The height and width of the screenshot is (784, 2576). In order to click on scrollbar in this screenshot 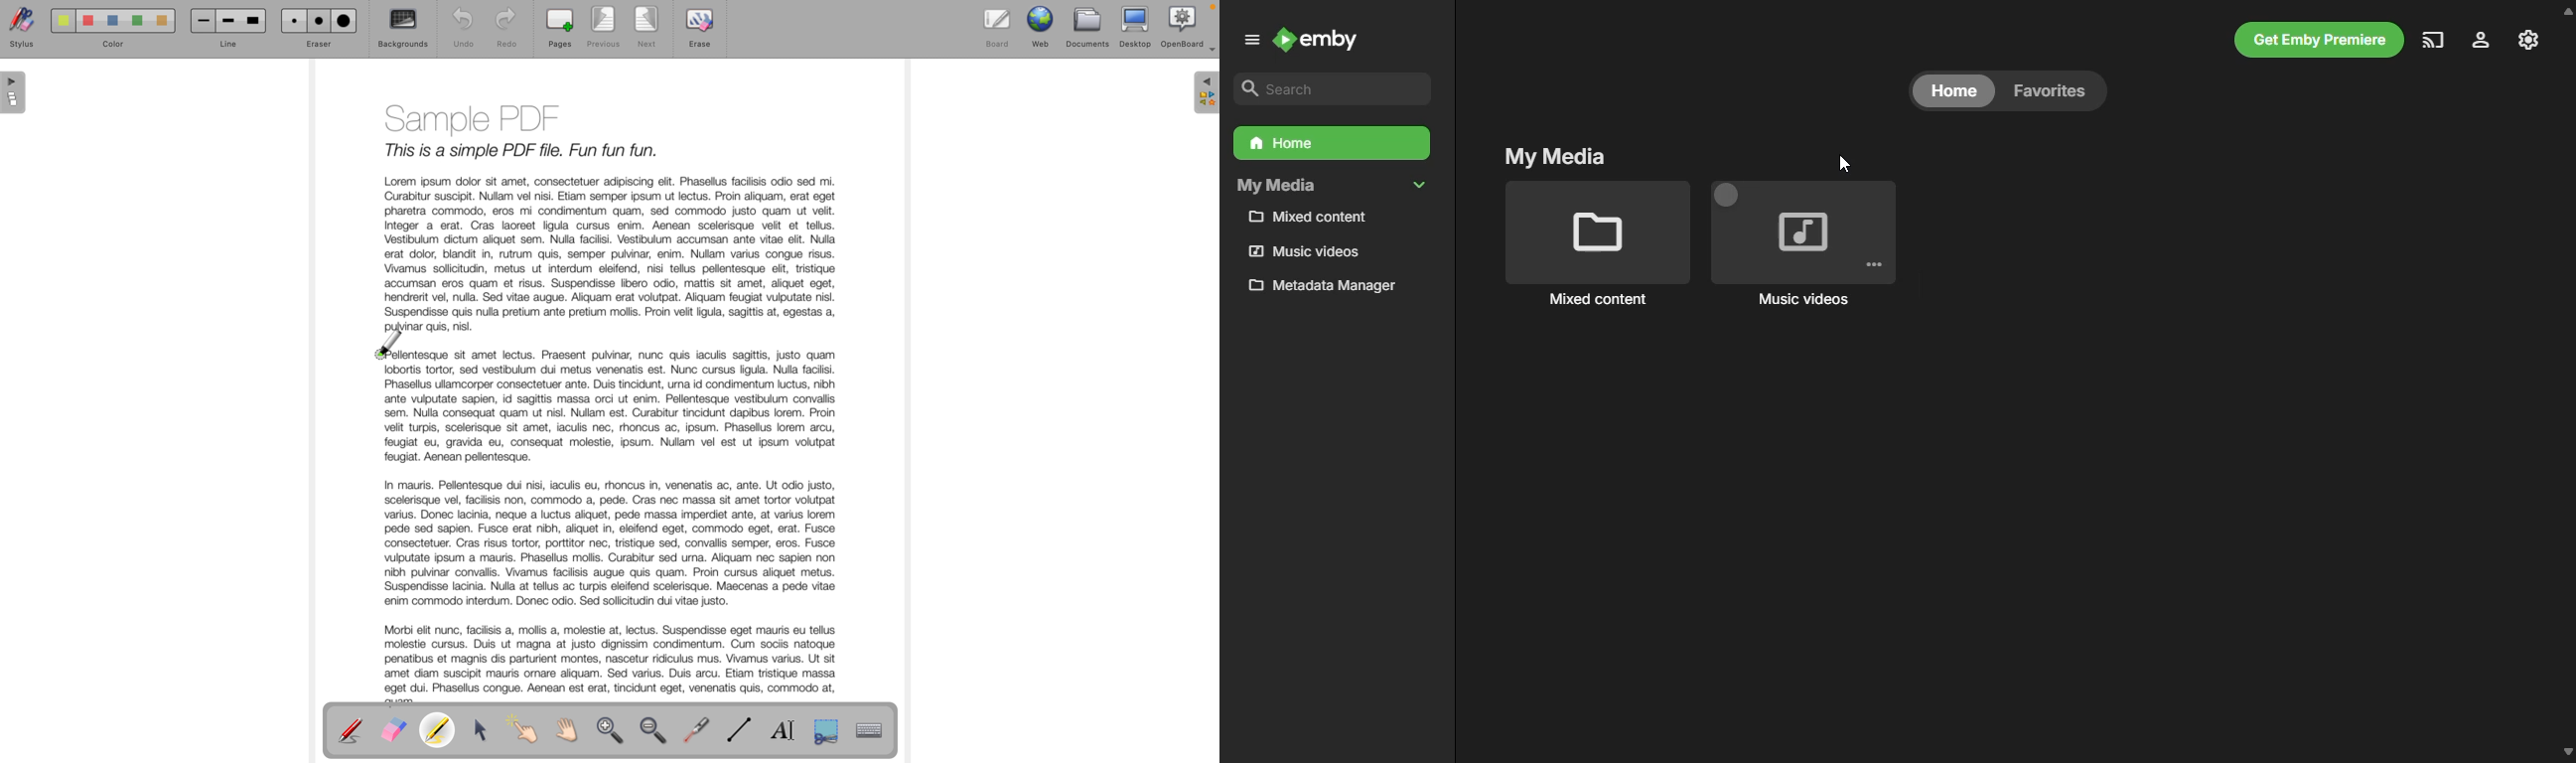, I will do `click(2565, 381)`.